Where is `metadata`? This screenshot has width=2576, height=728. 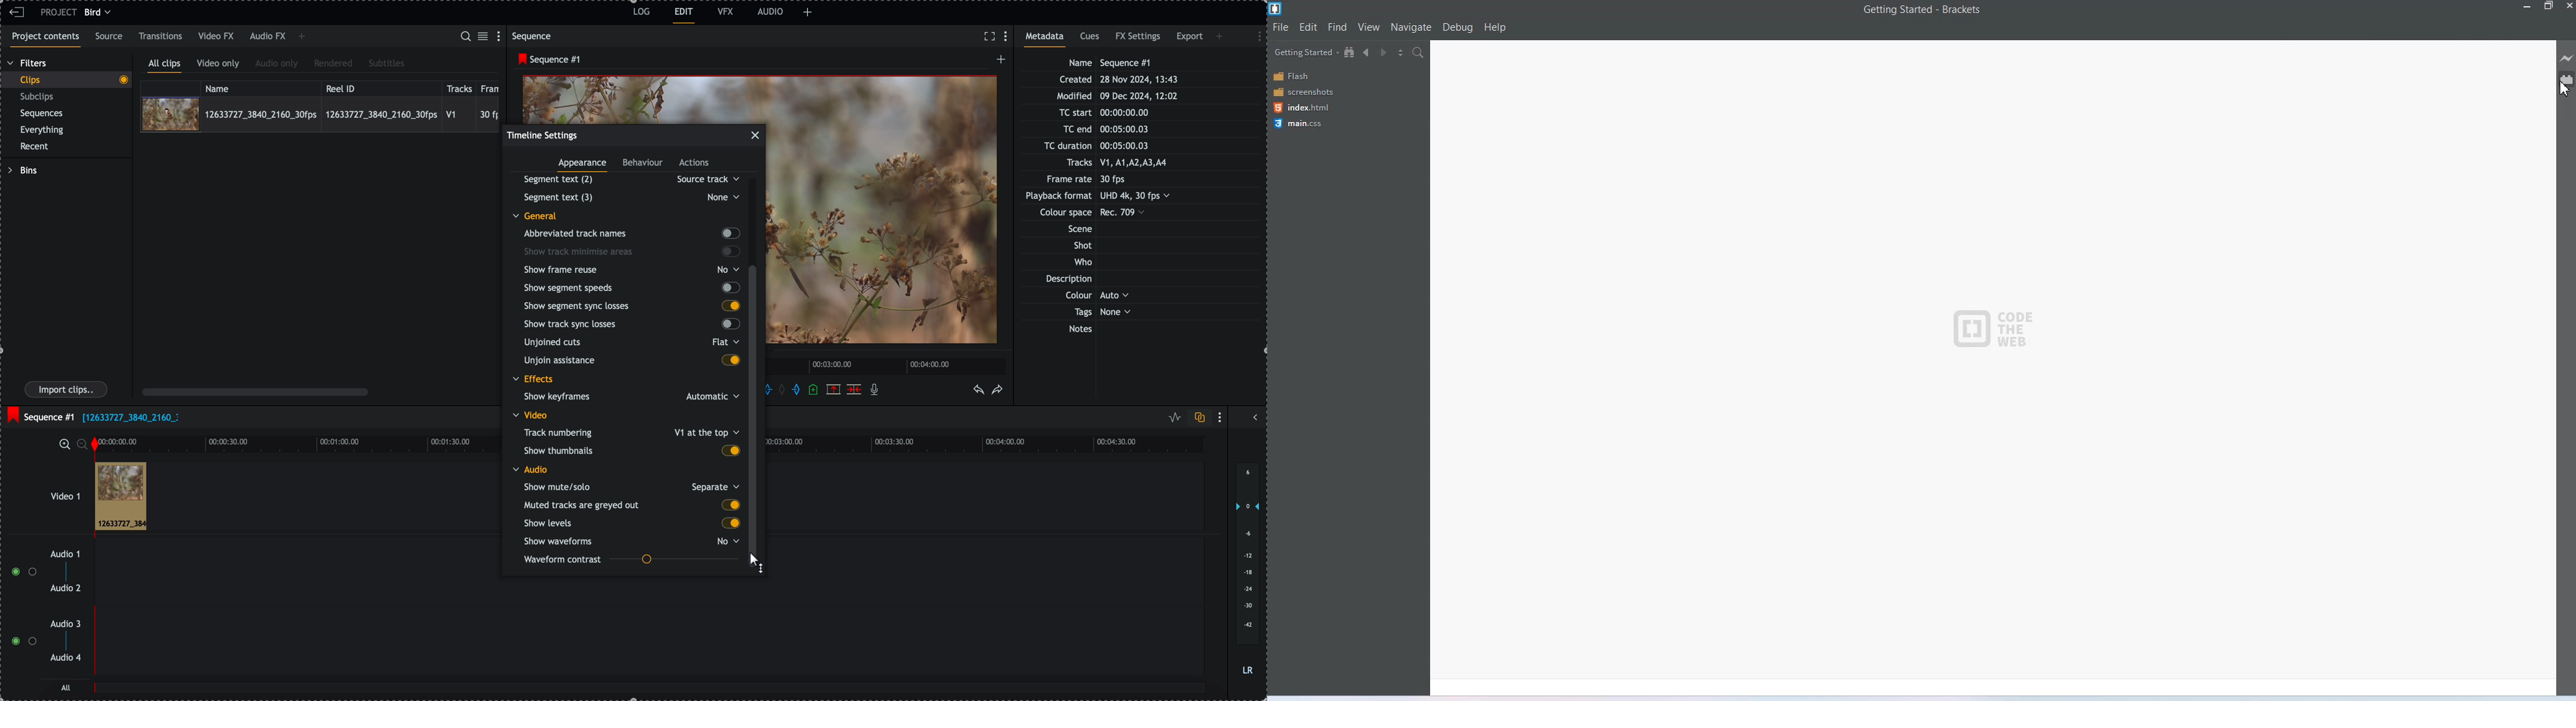
metadata is located at coordinates (1107, 197).